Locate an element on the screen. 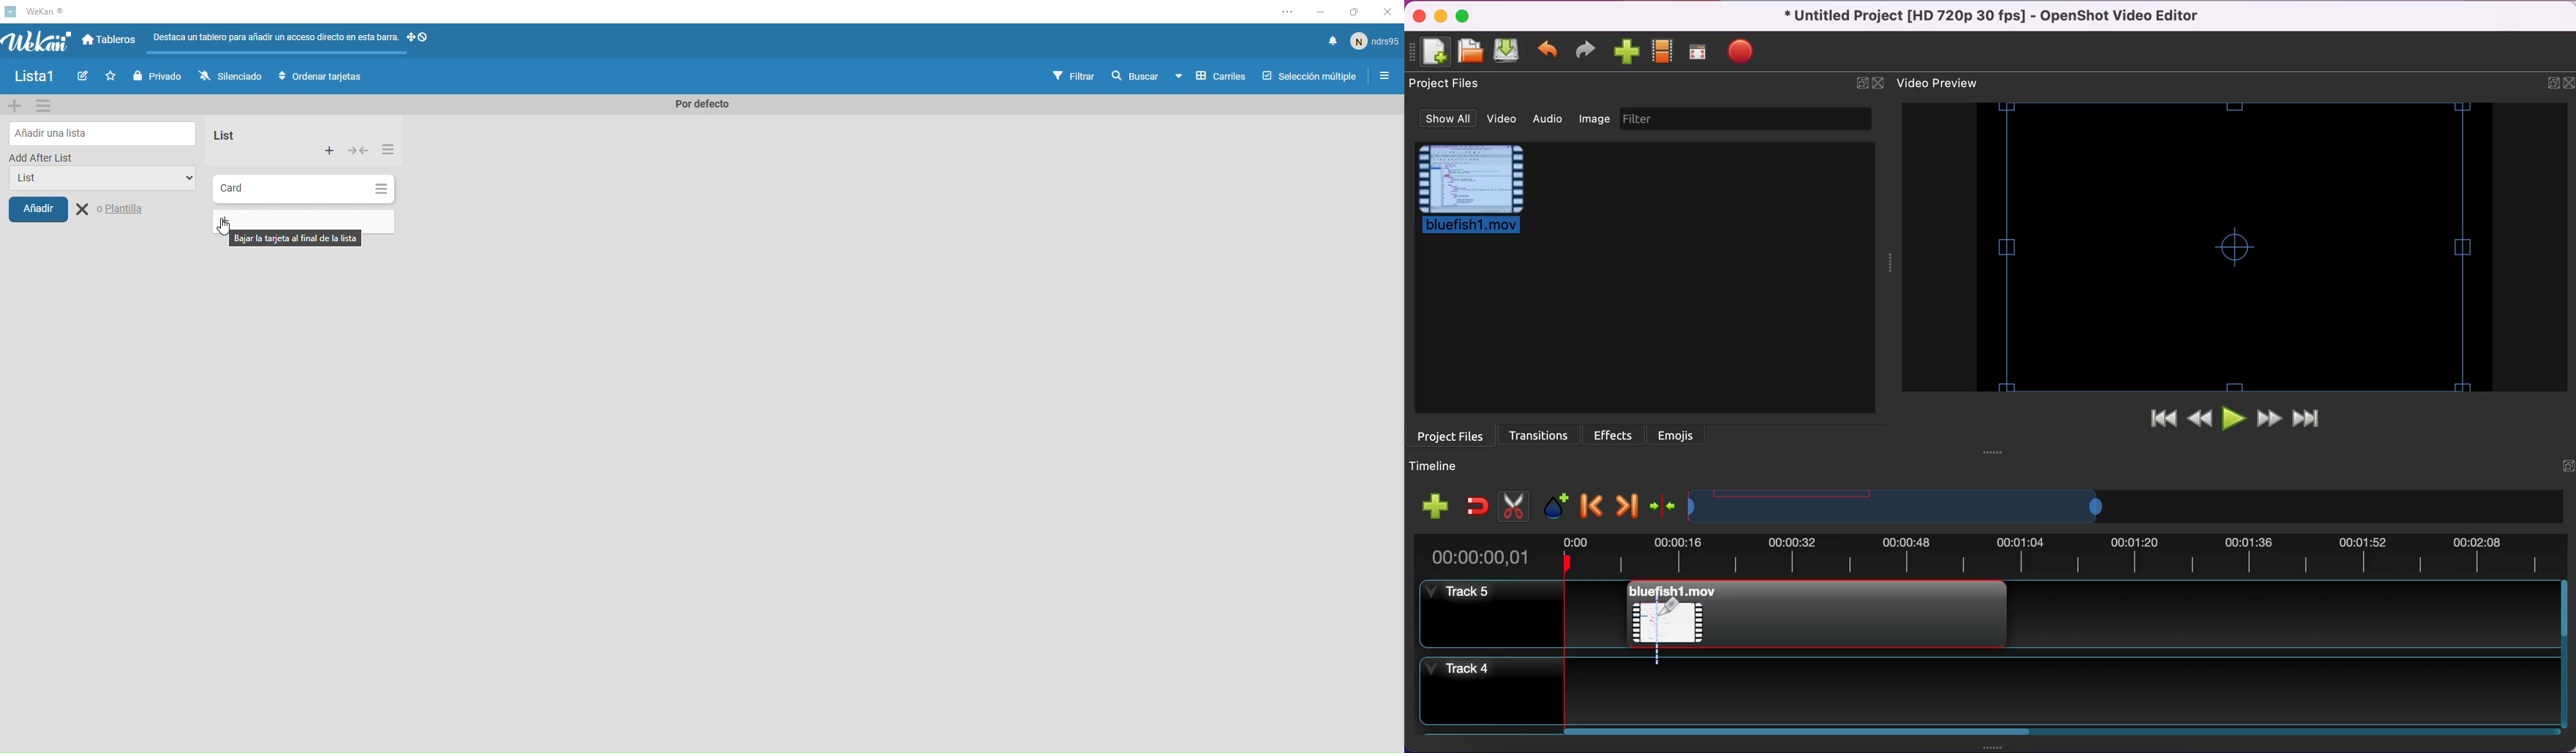  emojis is located at coordinates (1684, 434).